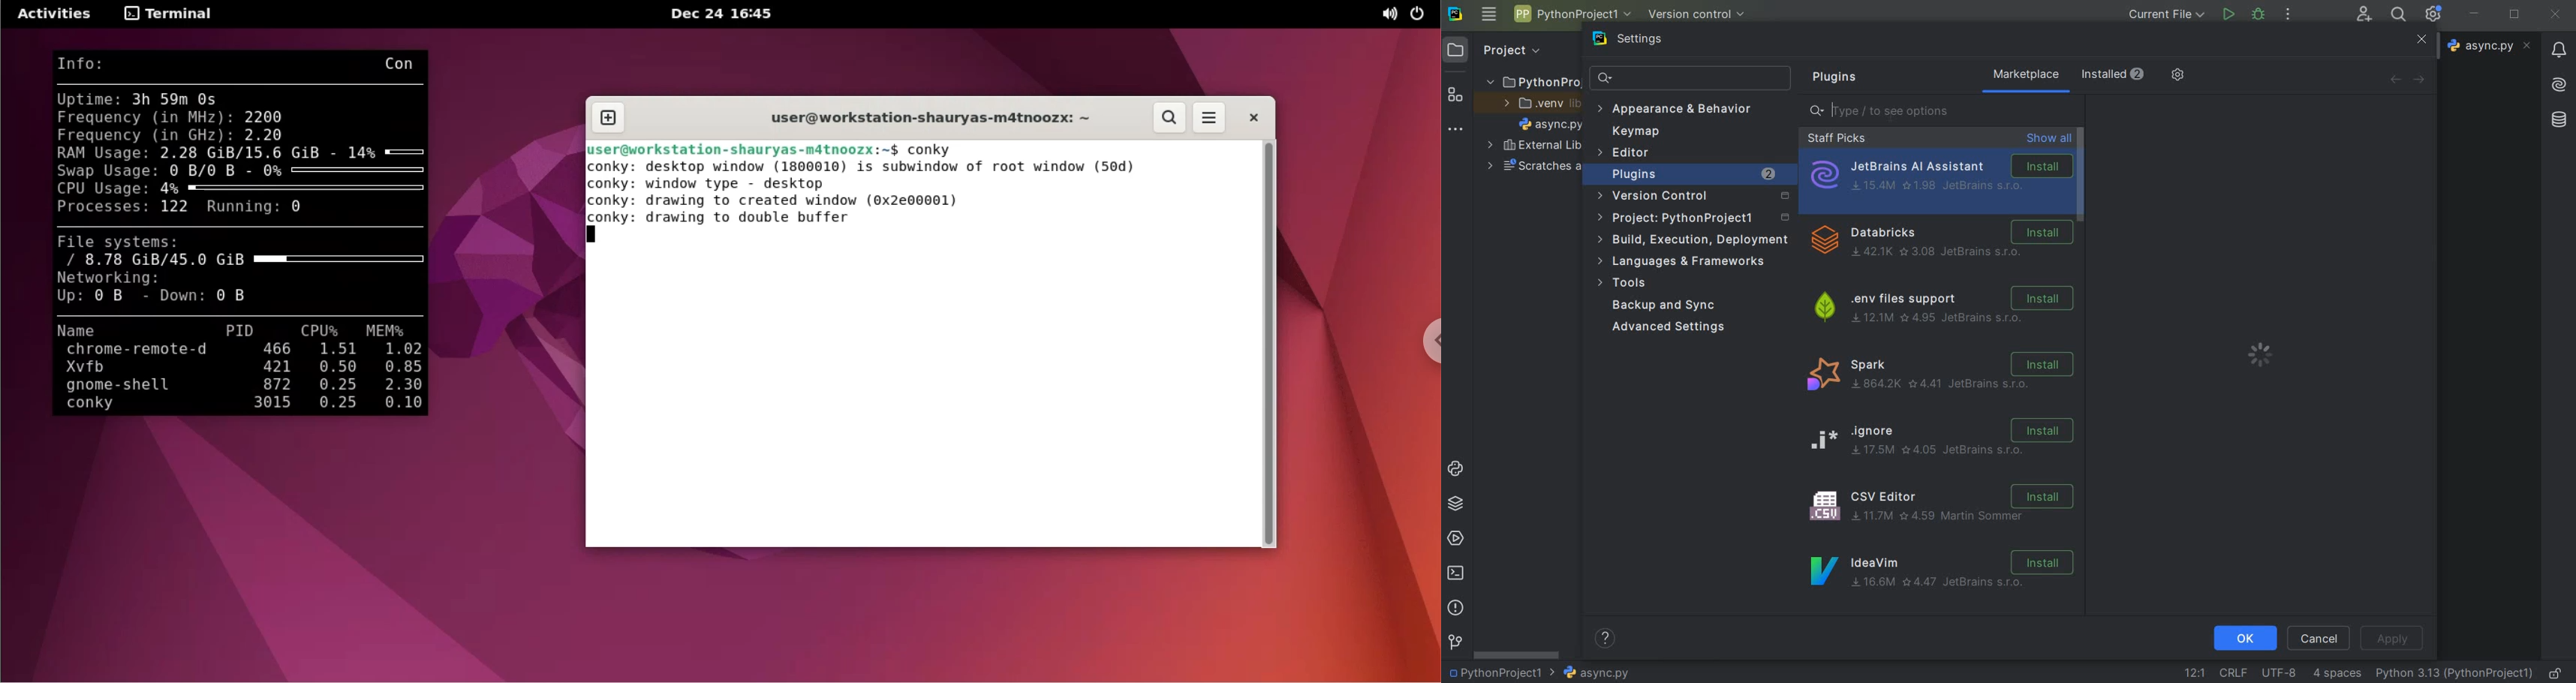 The image size is (2576, 700). I want to click on run, so click(2228, 14).